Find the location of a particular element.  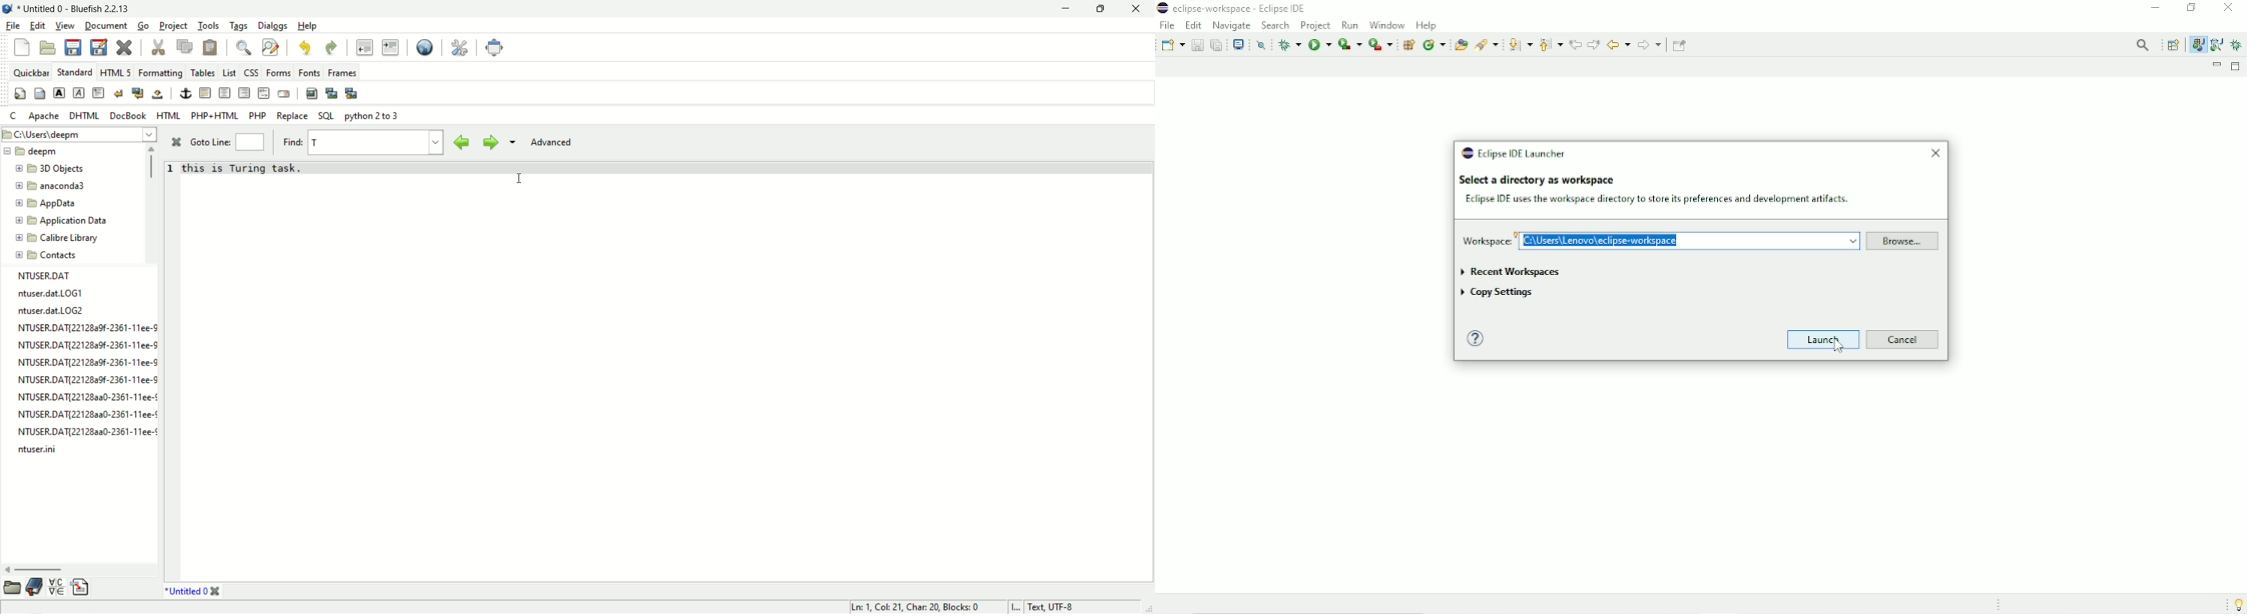

view is located at coordinates (64, 26).